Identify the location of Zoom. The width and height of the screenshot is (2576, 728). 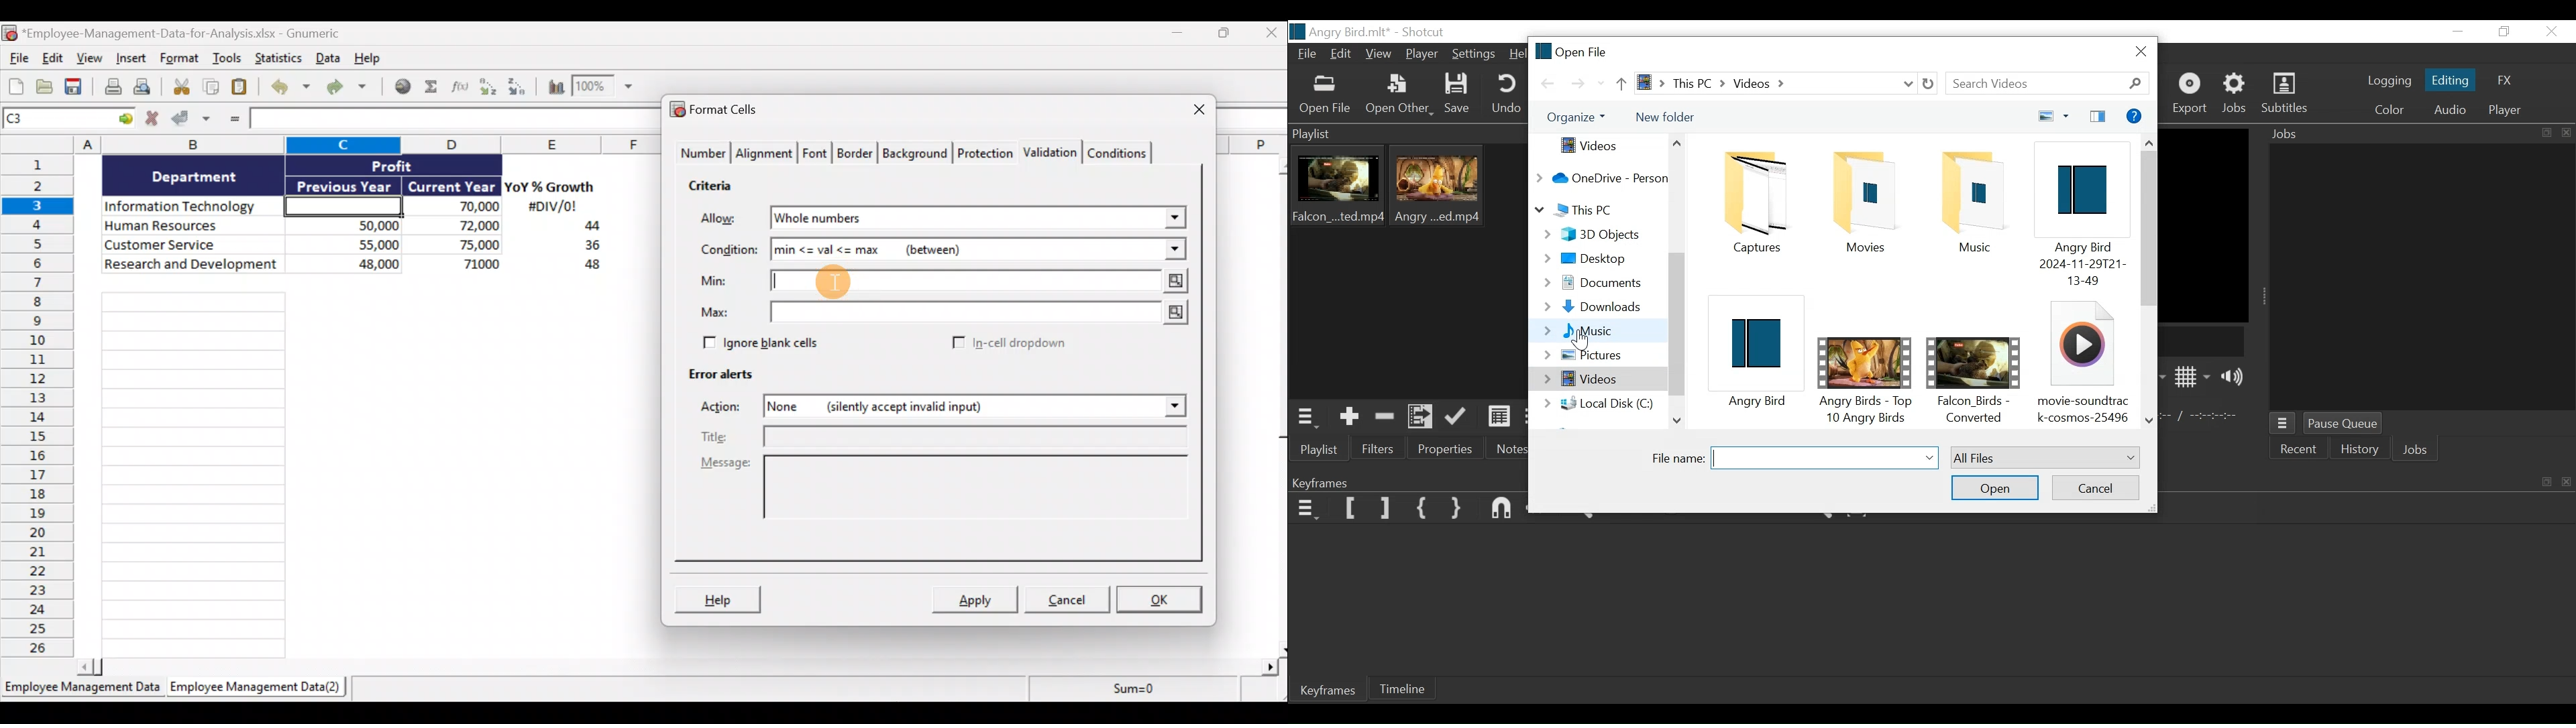
(606, 89).